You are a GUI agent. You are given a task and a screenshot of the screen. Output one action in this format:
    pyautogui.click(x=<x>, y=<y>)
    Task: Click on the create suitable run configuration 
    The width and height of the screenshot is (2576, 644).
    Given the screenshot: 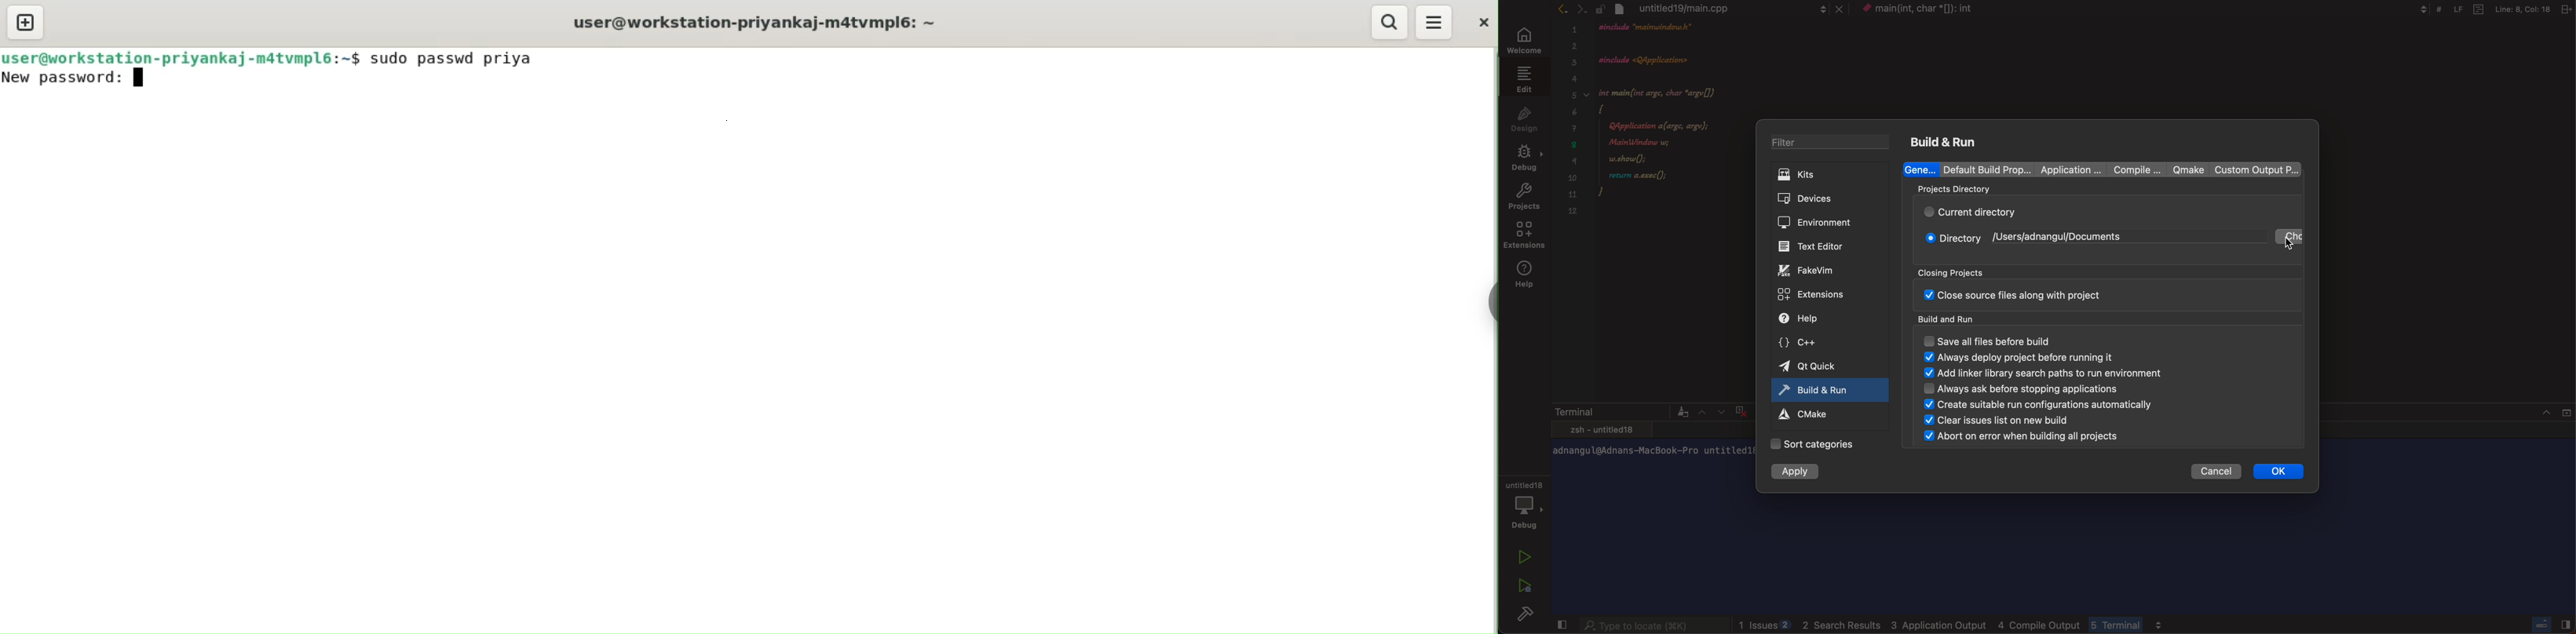 What is the action you would take?
    pyautogui.click(x=2038, y=406)
    